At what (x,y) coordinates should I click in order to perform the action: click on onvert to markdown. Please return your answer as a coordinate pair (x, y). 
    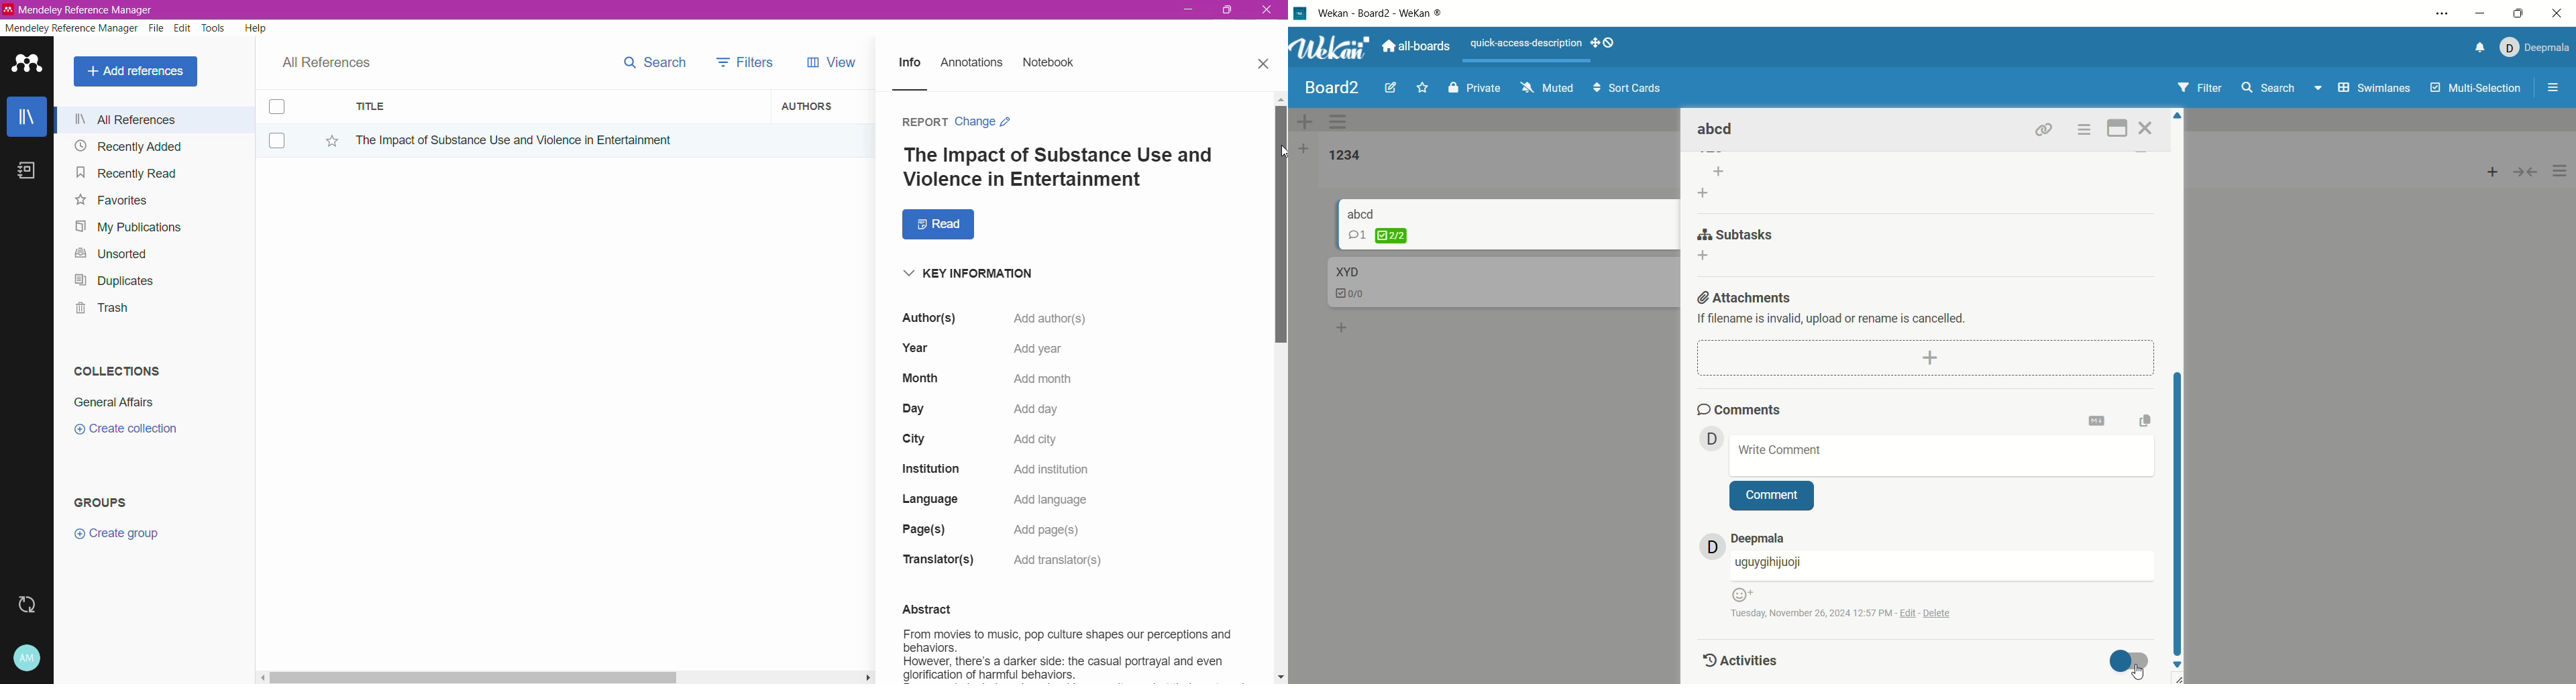
    Looking at the image, I should click on (2098, 422).